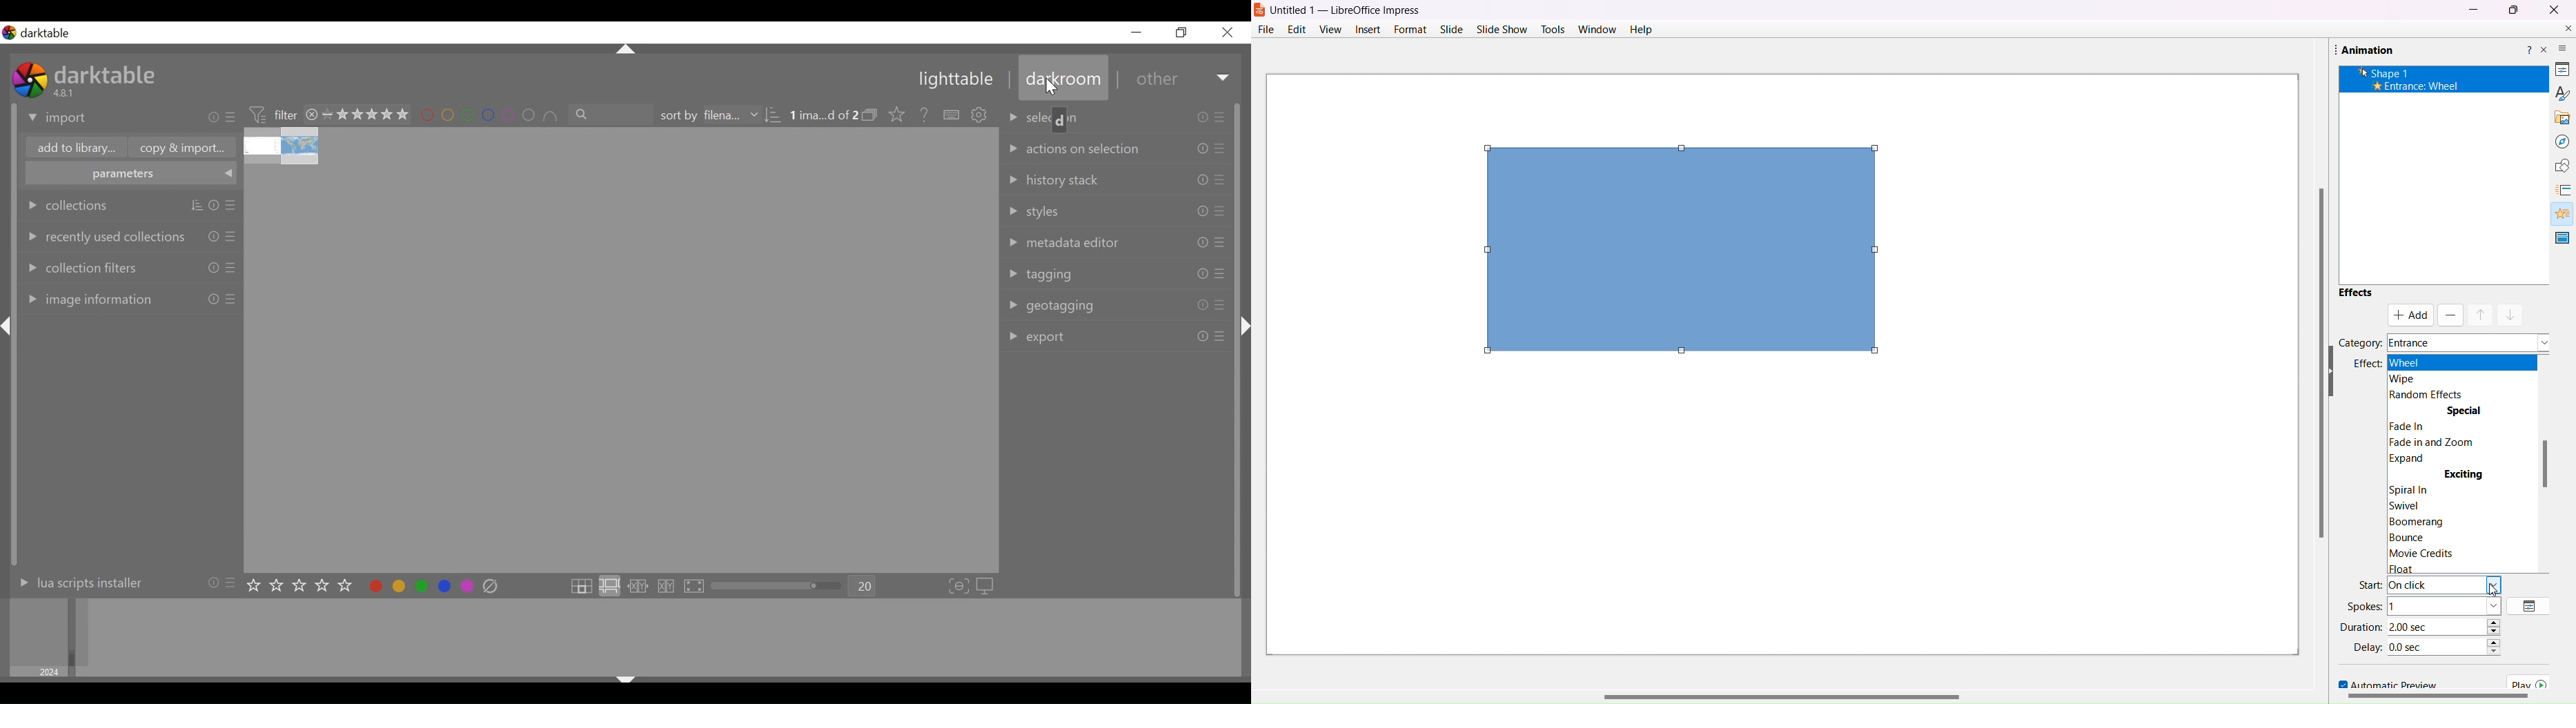 Image resolution: width=2576 pixels, height=728 pixels. I want to click on x Shape 1
+ Entrance: Wheel, so click(2424, 81).